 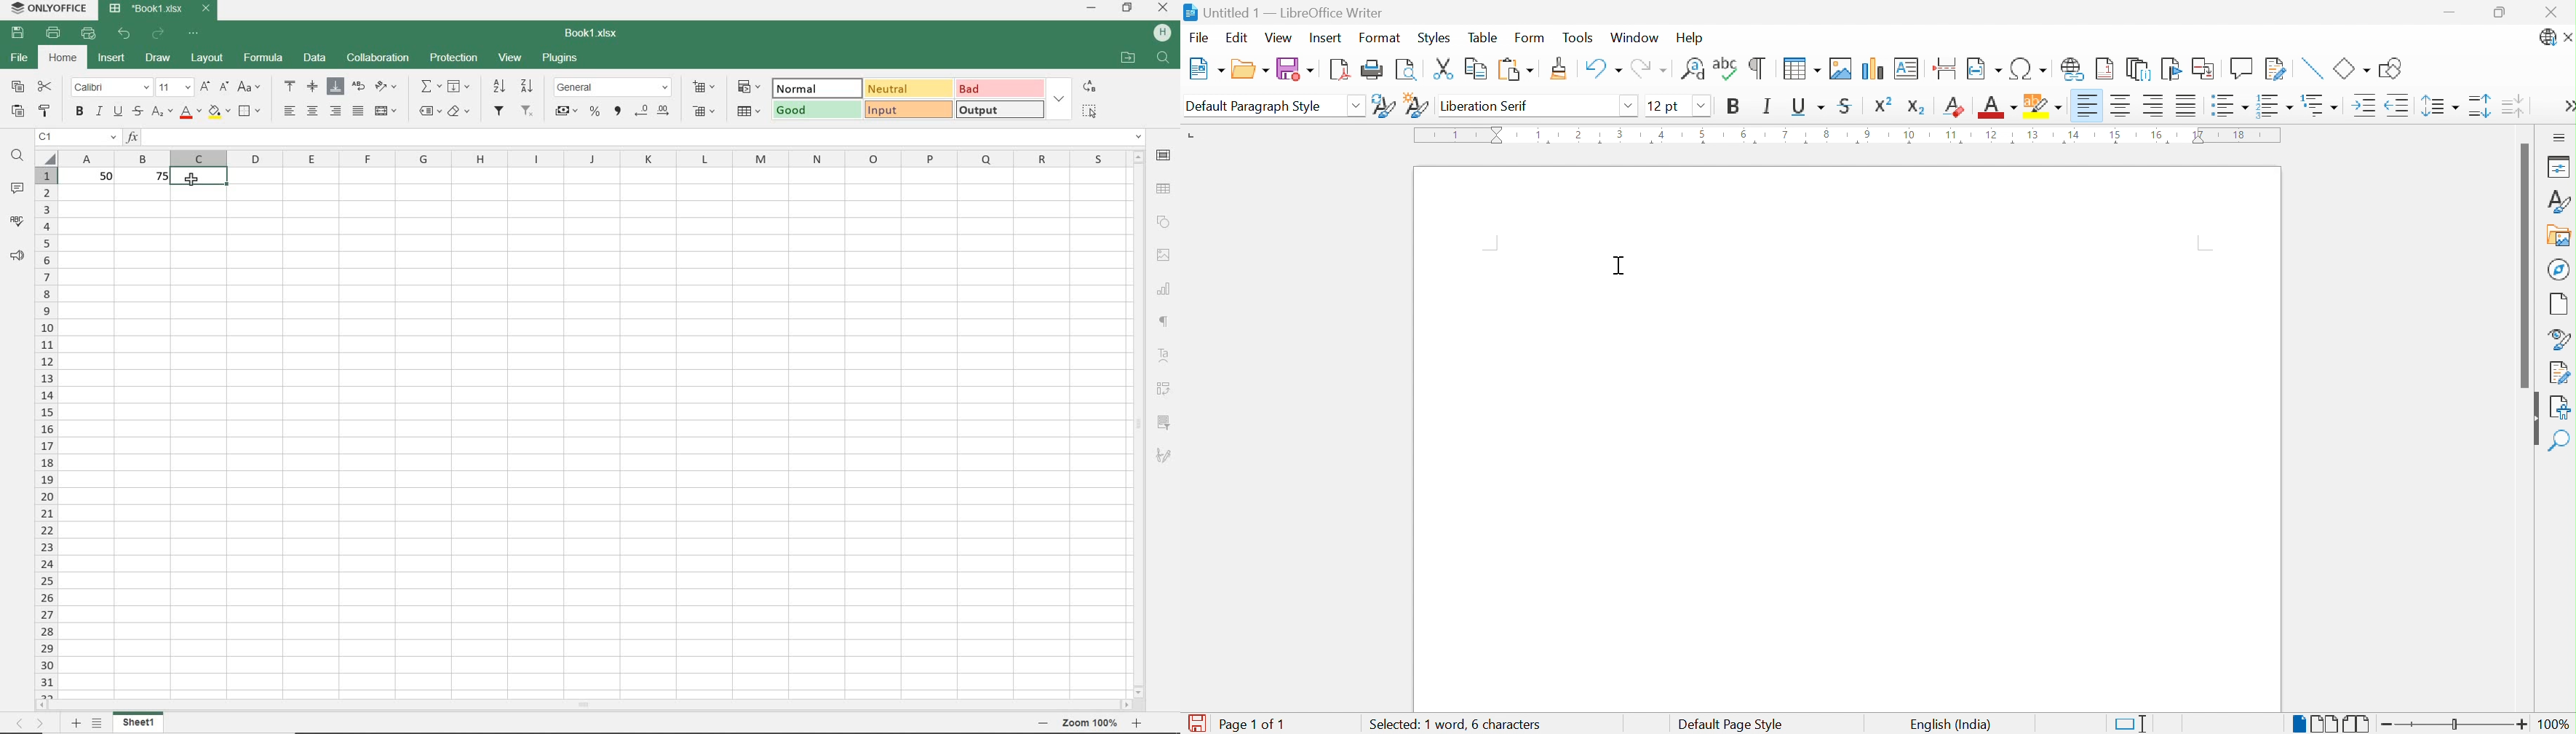 I want to click on Cursor, so click(x=1618, y=264).